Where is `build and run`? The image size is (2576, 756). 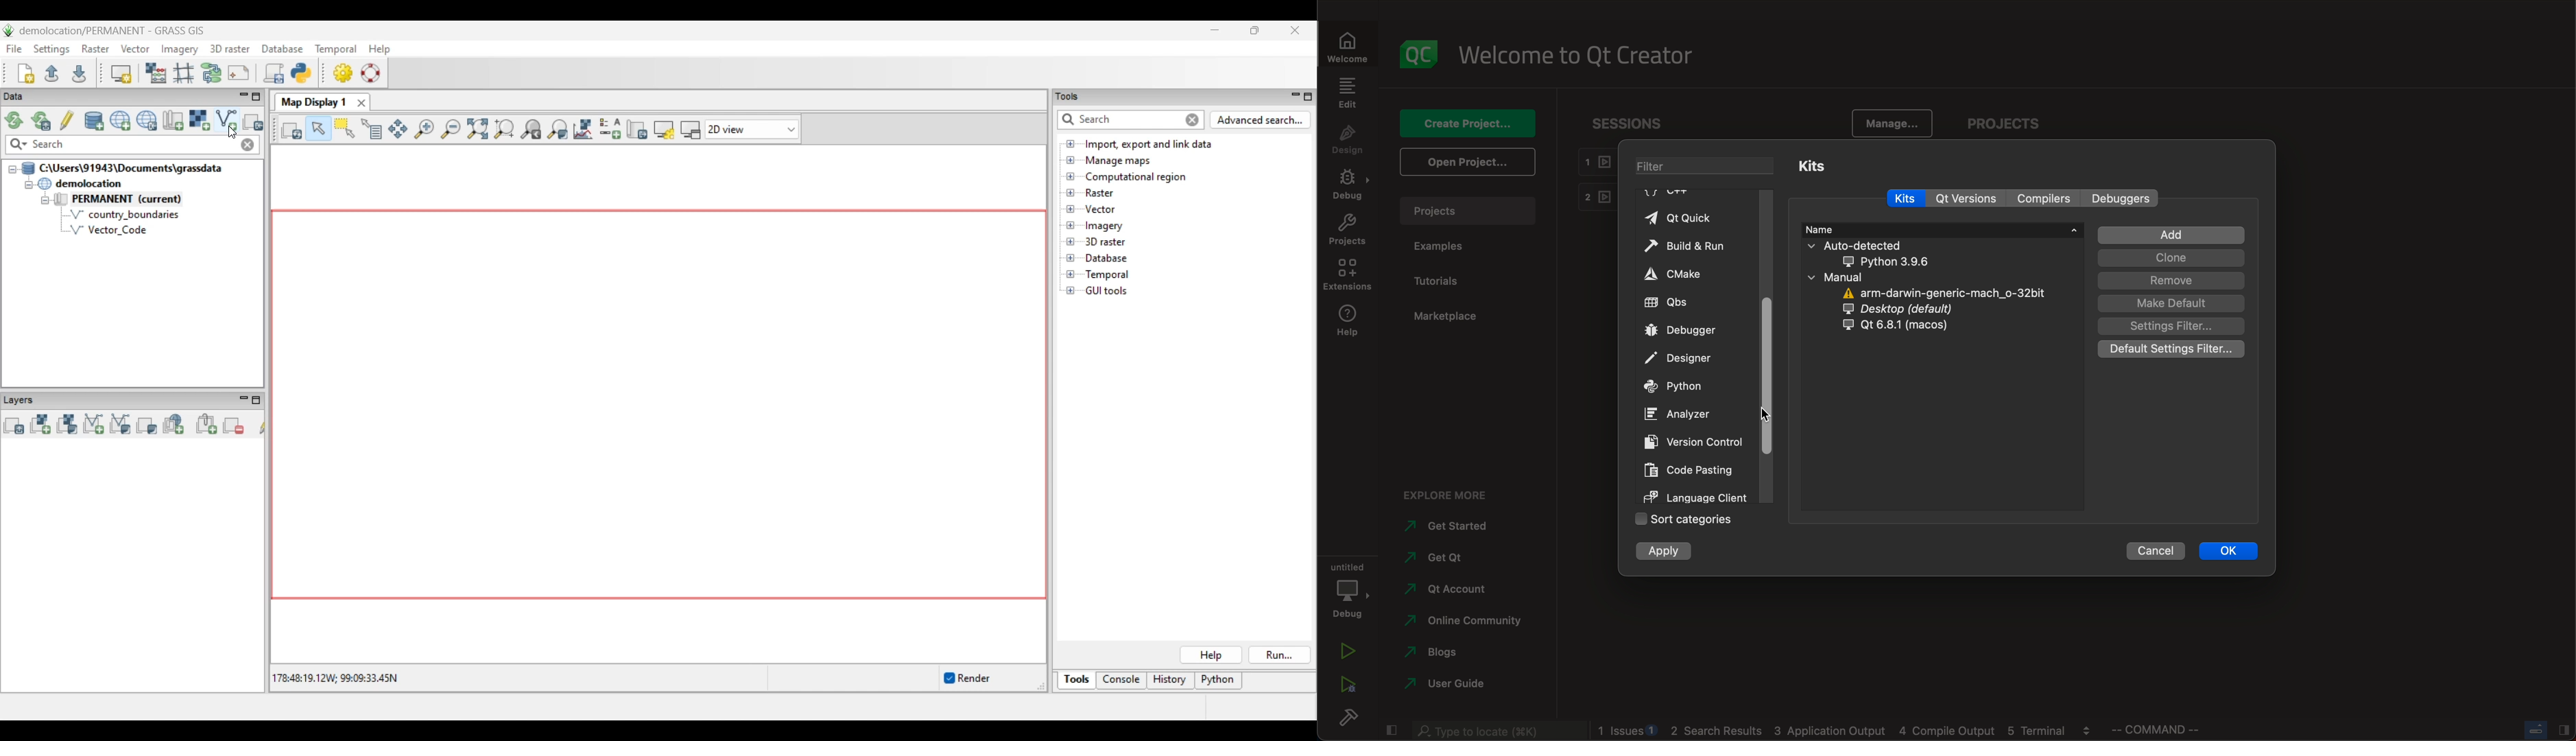 build and run is located at coordinates (1691, 245).